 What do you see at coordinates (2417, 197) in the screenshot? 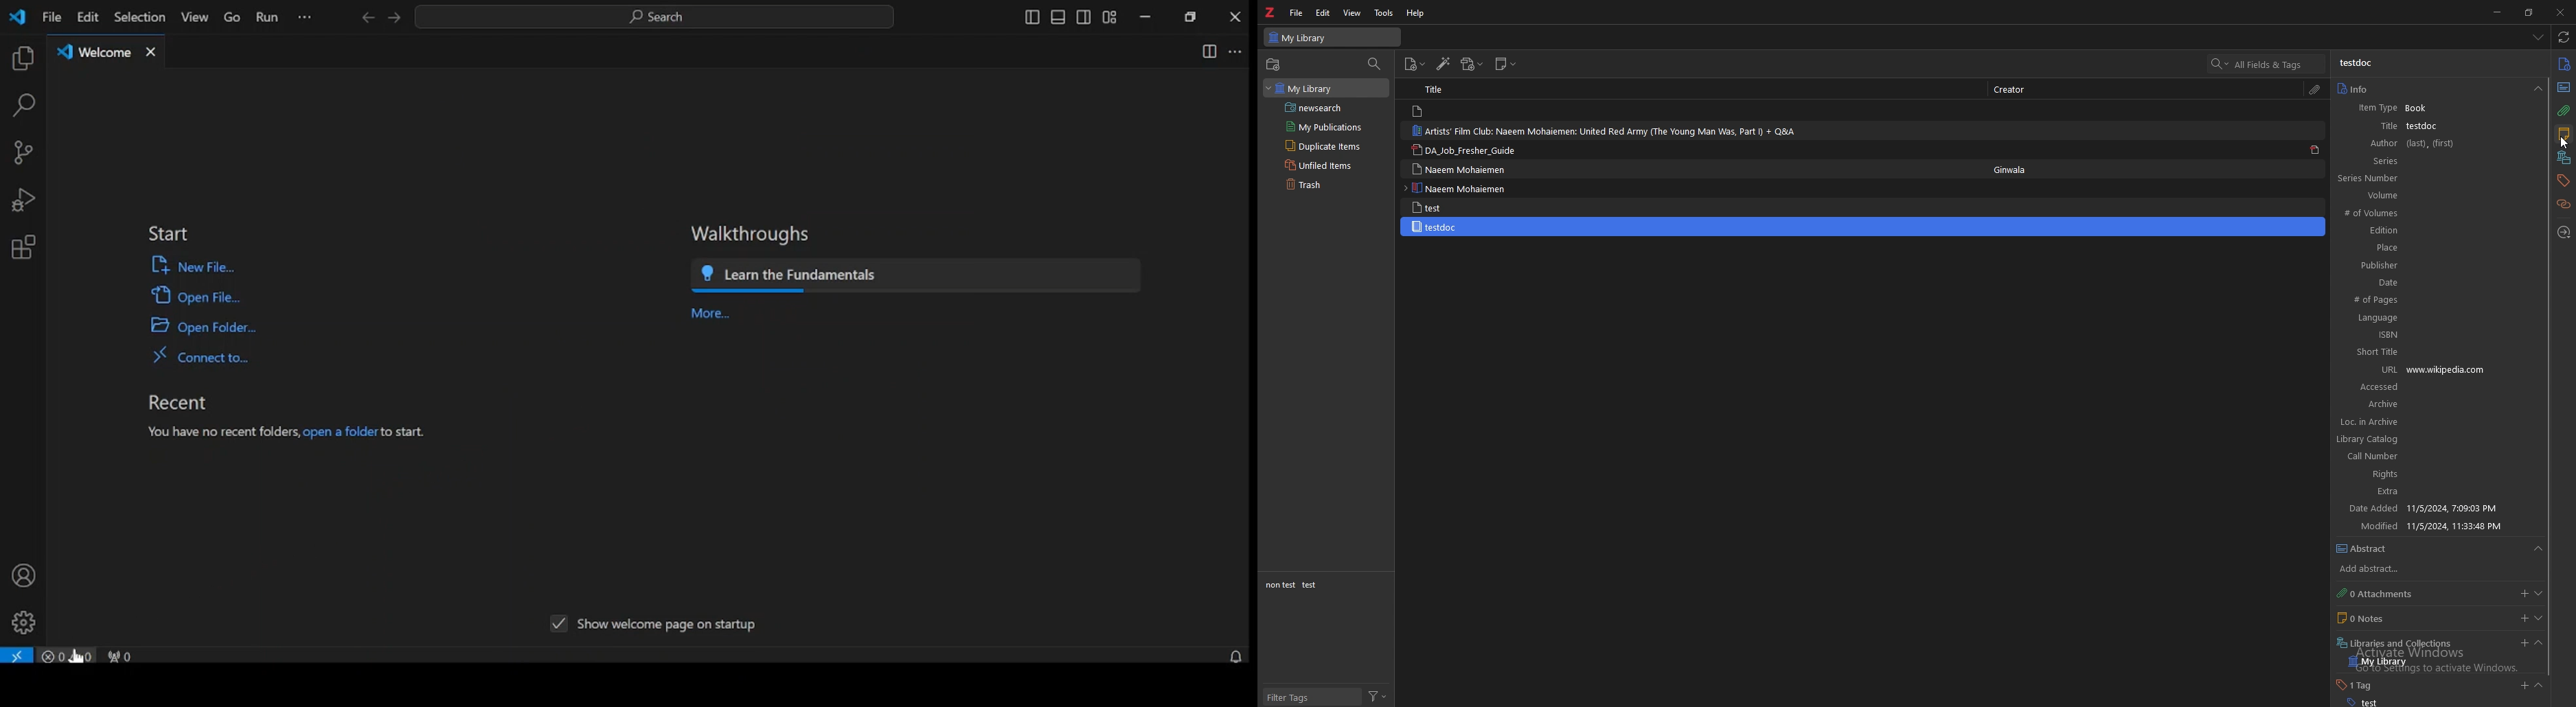
I see `volume` at bounding box center [2417, 197].